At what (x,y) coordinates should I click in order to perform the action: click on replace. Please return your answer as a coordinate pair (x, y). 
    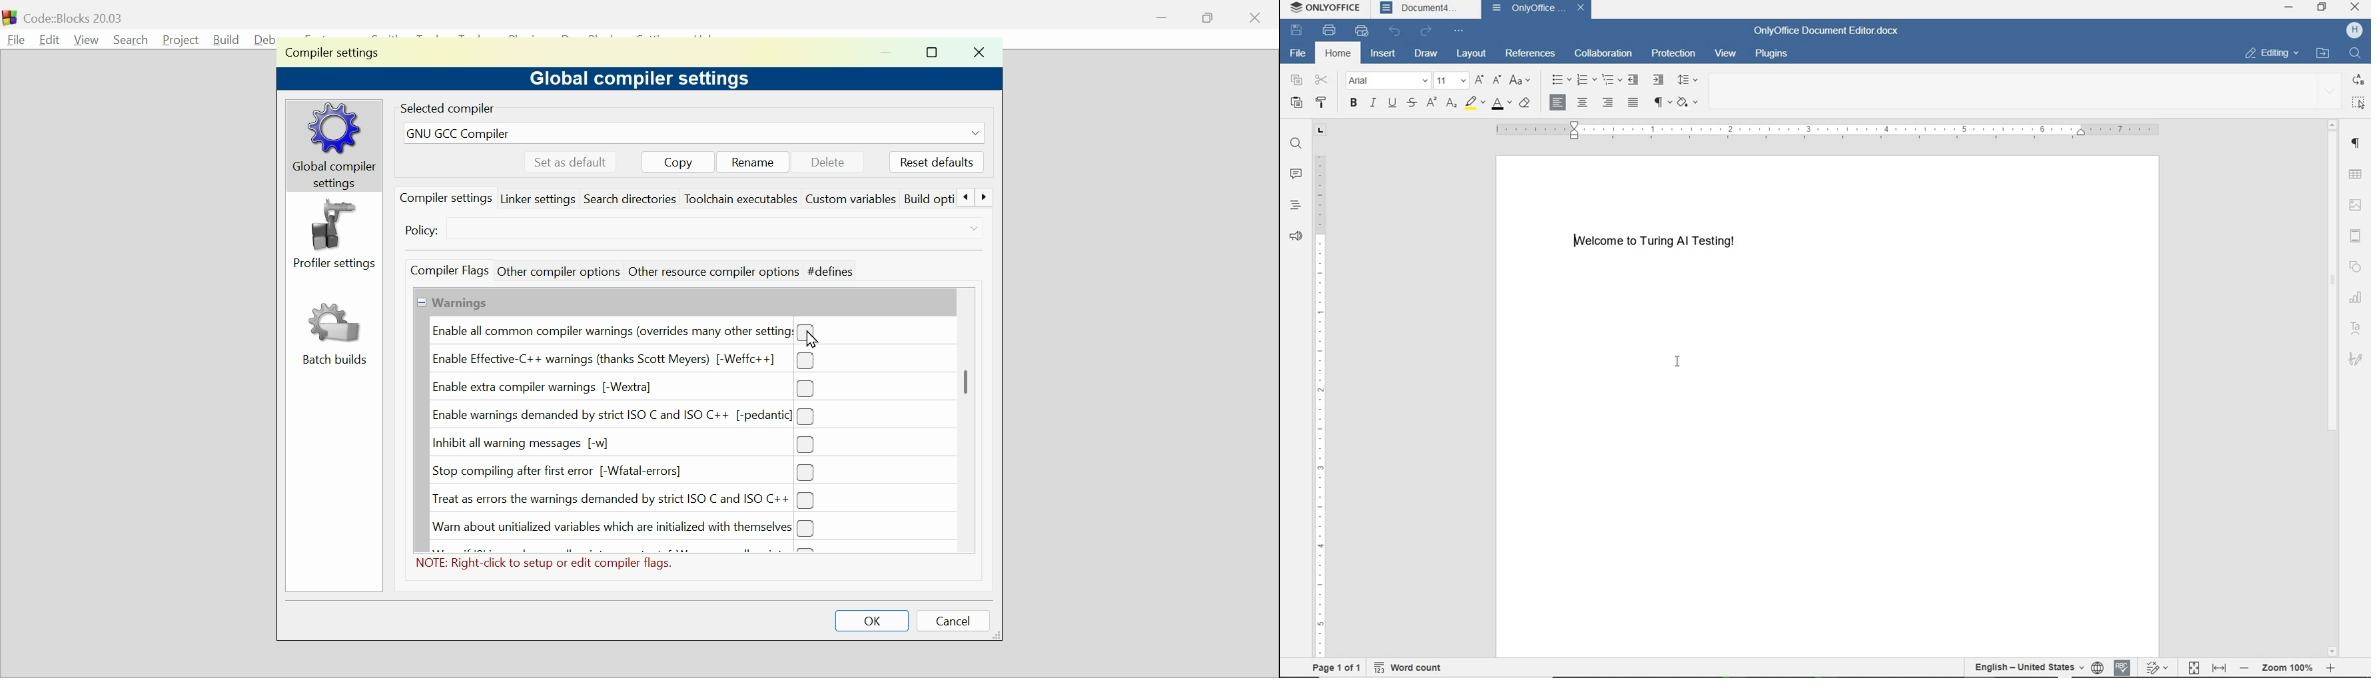
    Looking at the image, I should click on (2359, 80).